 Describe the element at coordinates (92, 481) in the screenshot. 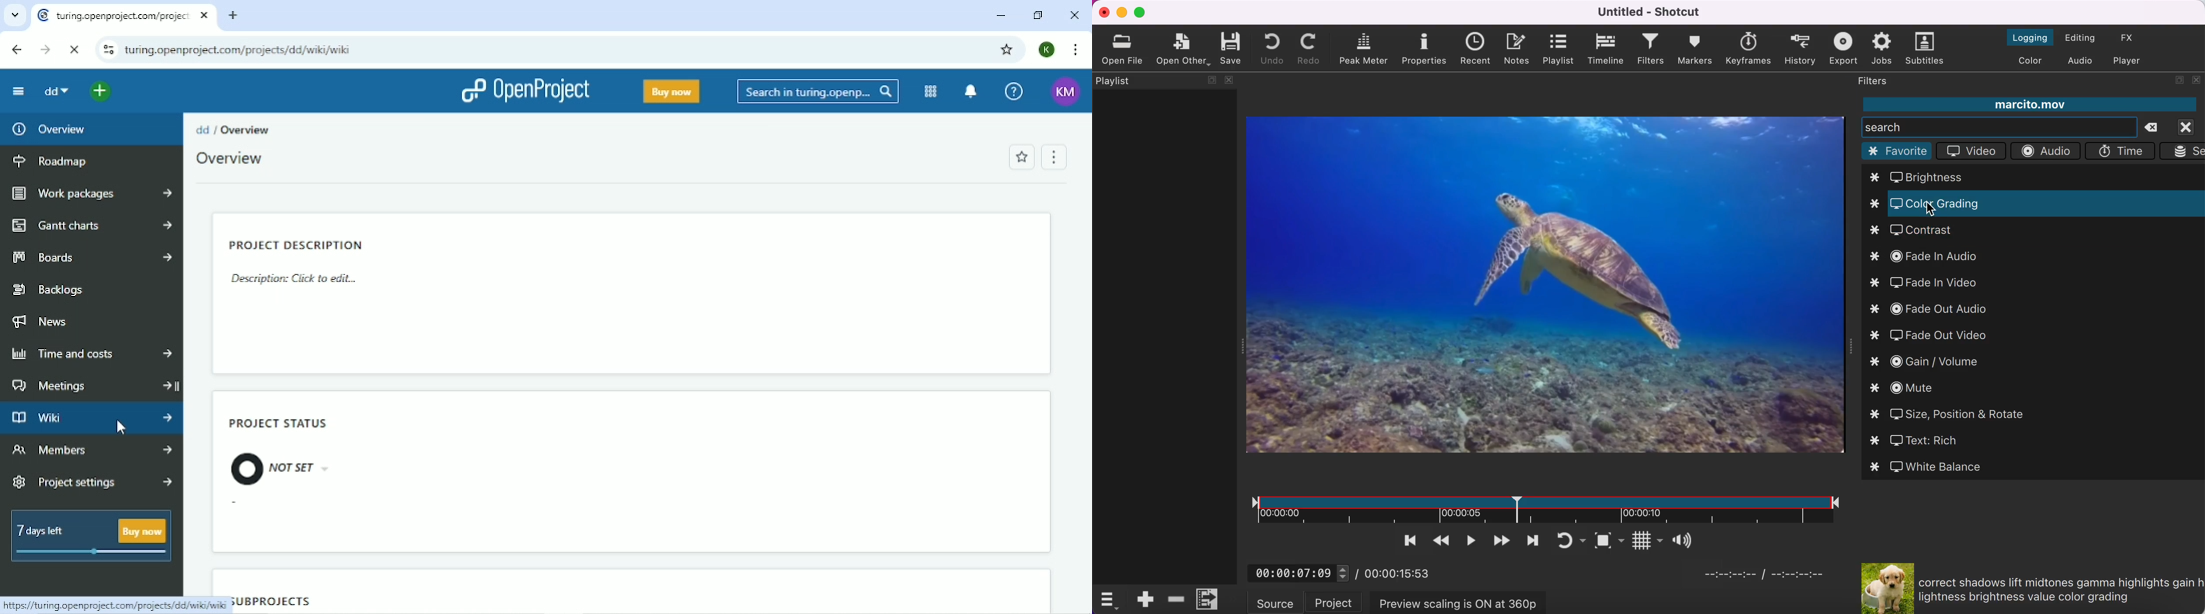

I see `Project settings` at that location.